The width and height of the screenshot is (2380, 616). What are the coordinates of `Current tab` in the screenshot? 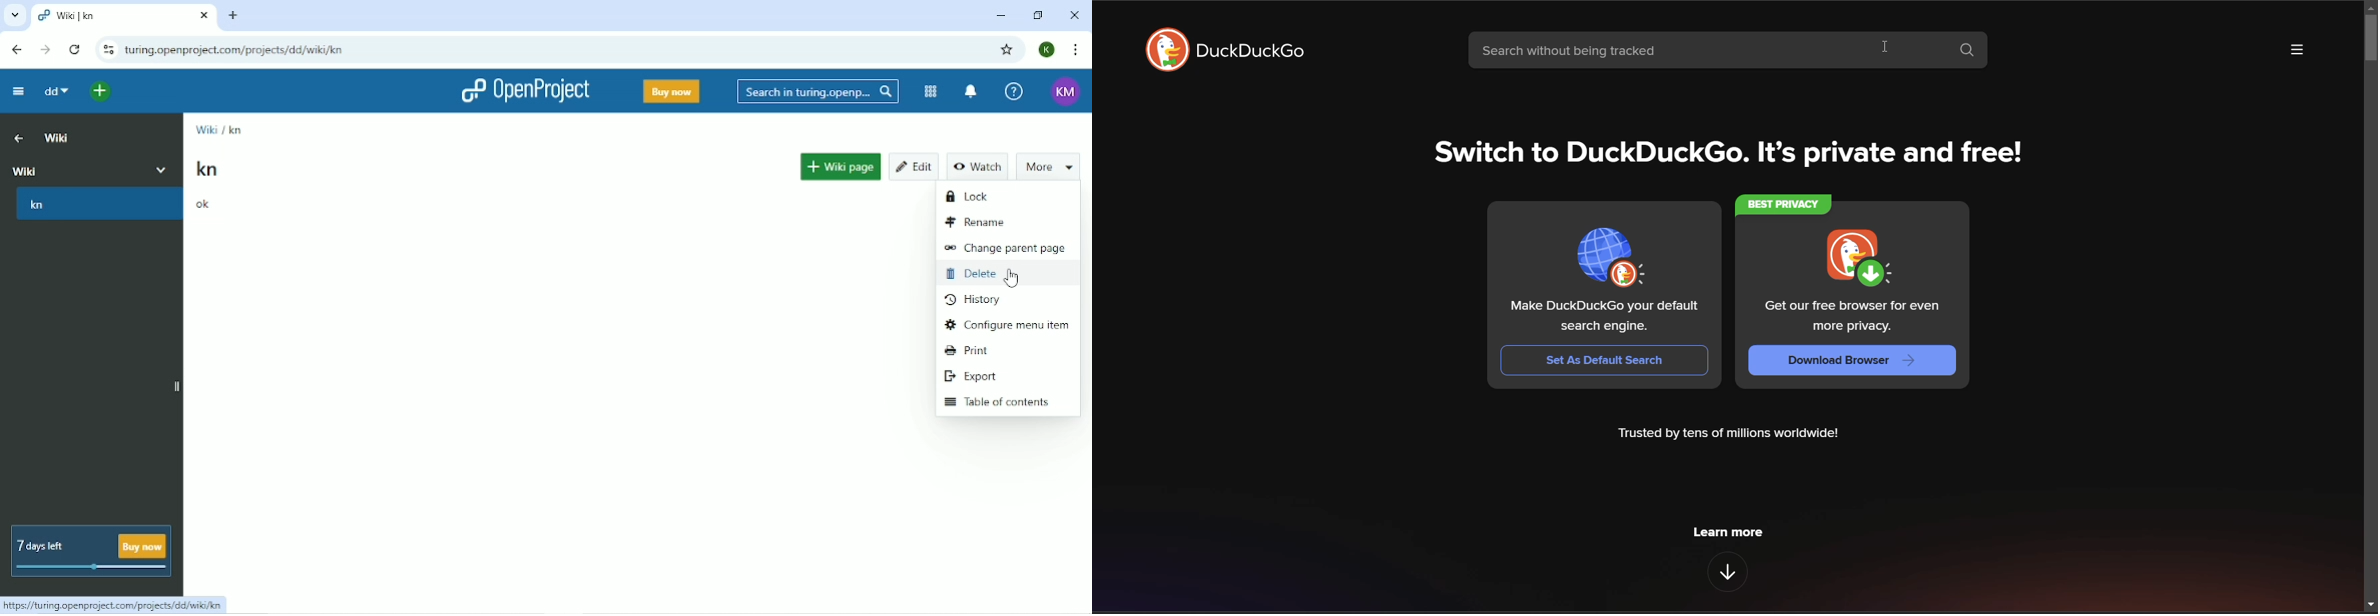 It's located at (124, 18).